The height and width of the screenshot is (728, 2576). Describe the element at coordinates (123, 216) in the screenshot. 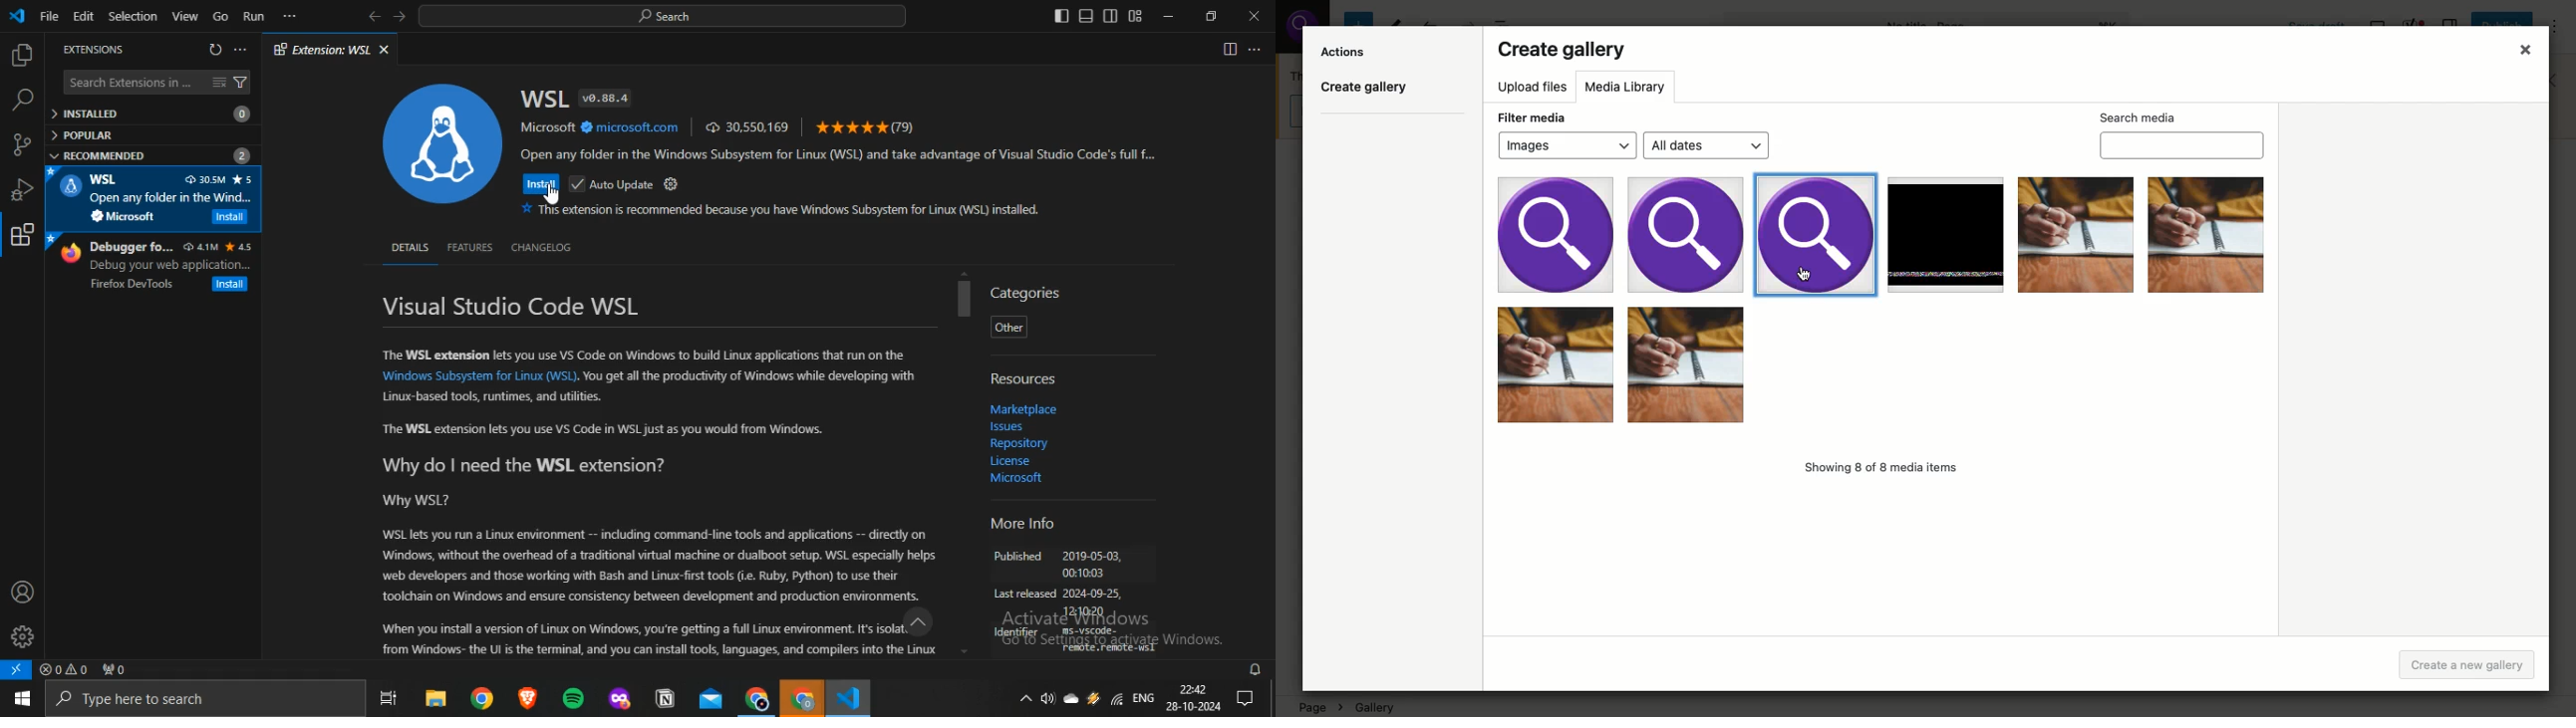

I see `Microsoft` at that location.